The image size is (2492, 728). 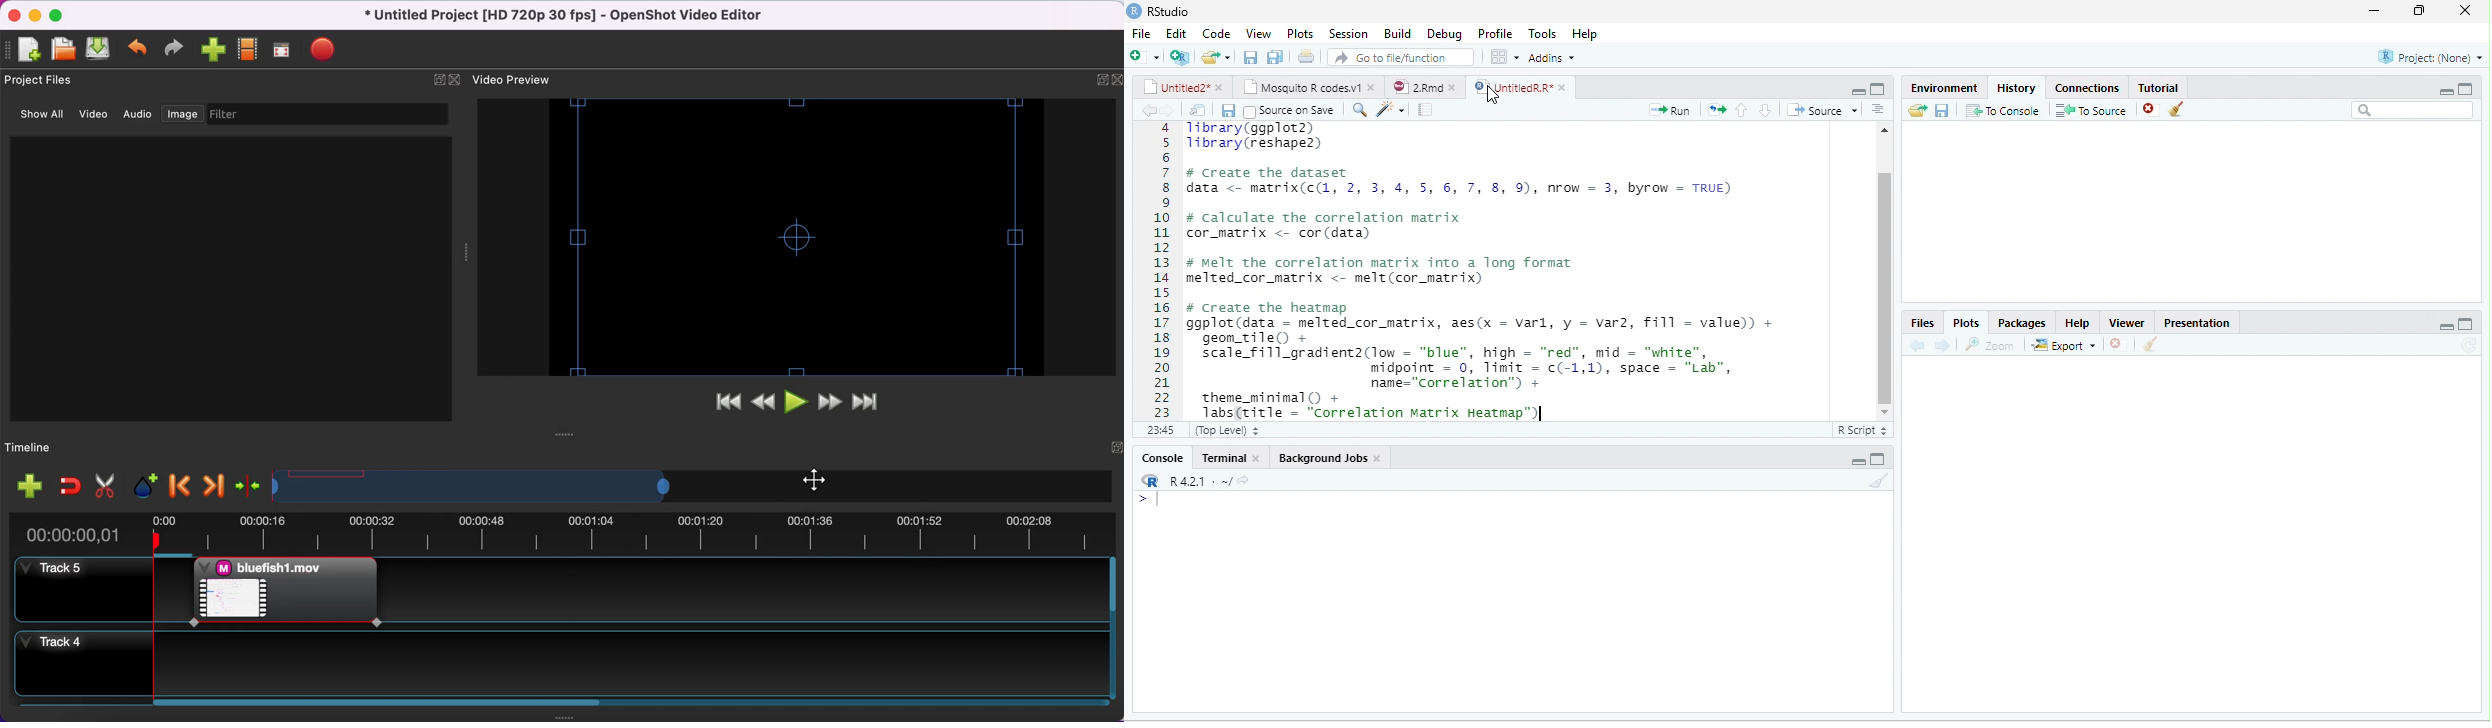 I want to click on aximize , so click(x=2472, y=86).